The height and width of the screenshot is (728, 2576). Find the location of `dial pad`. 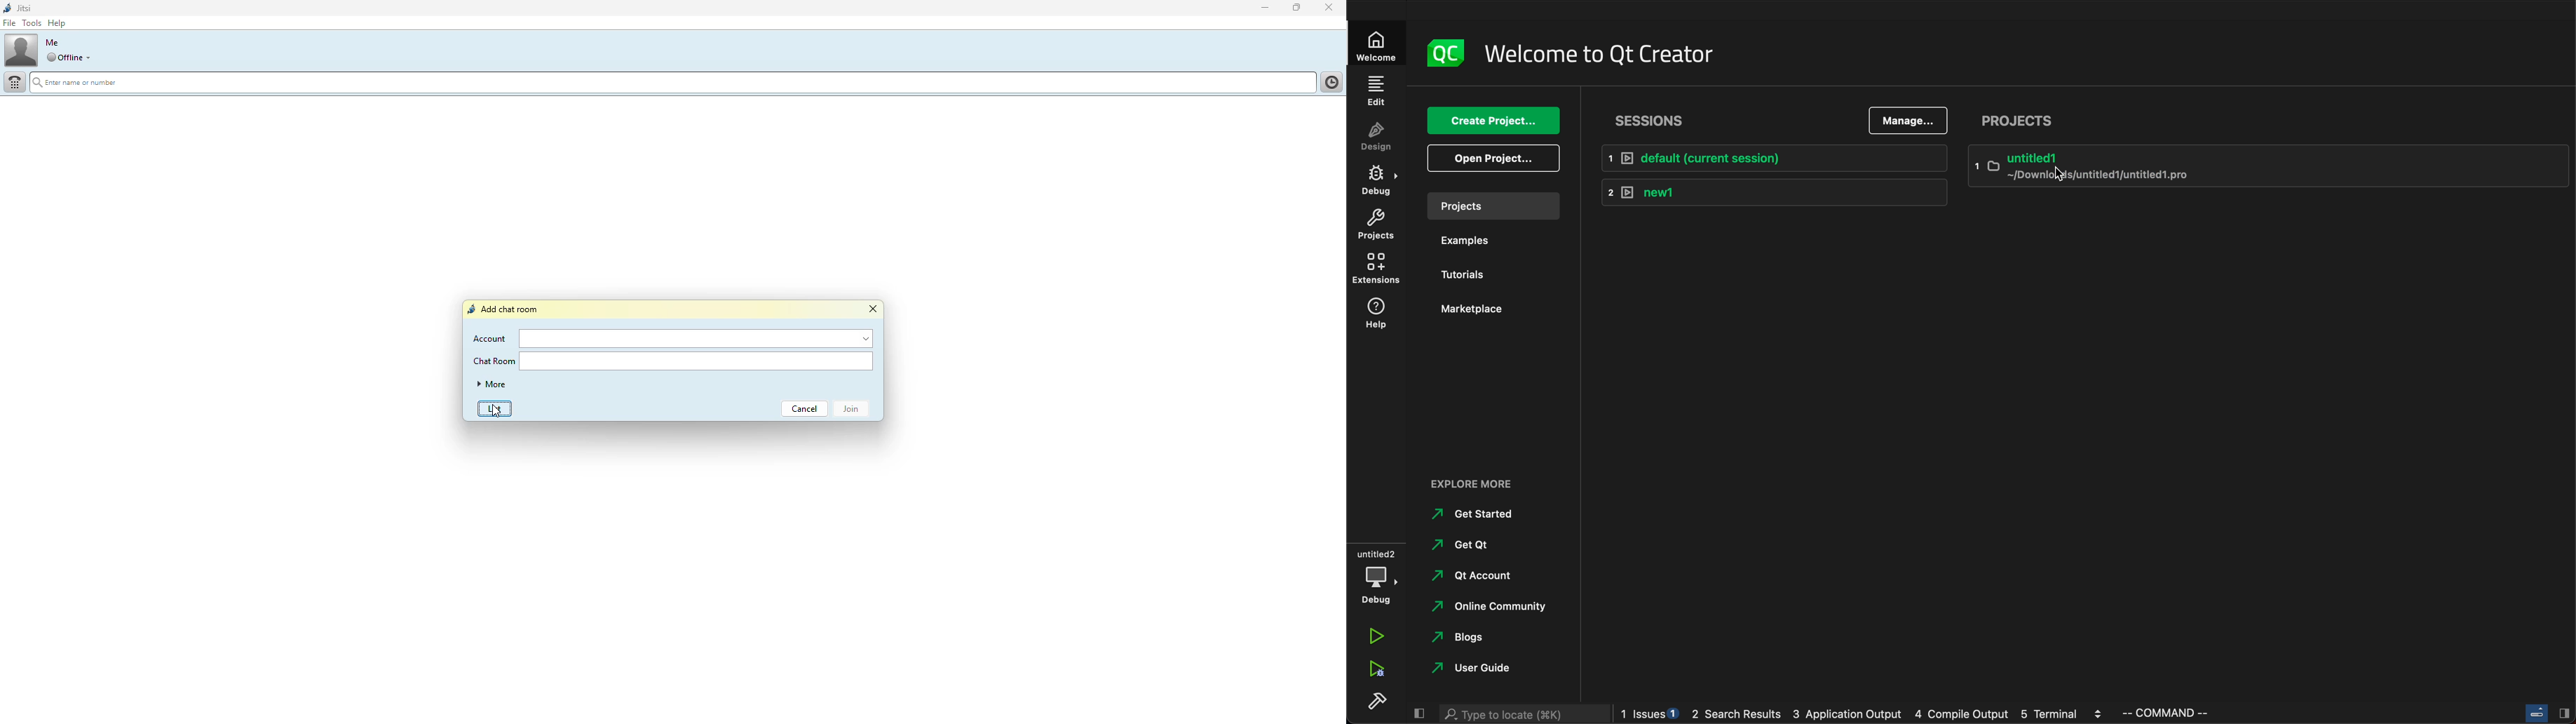

dial pad is located at coordinates (15, 82).